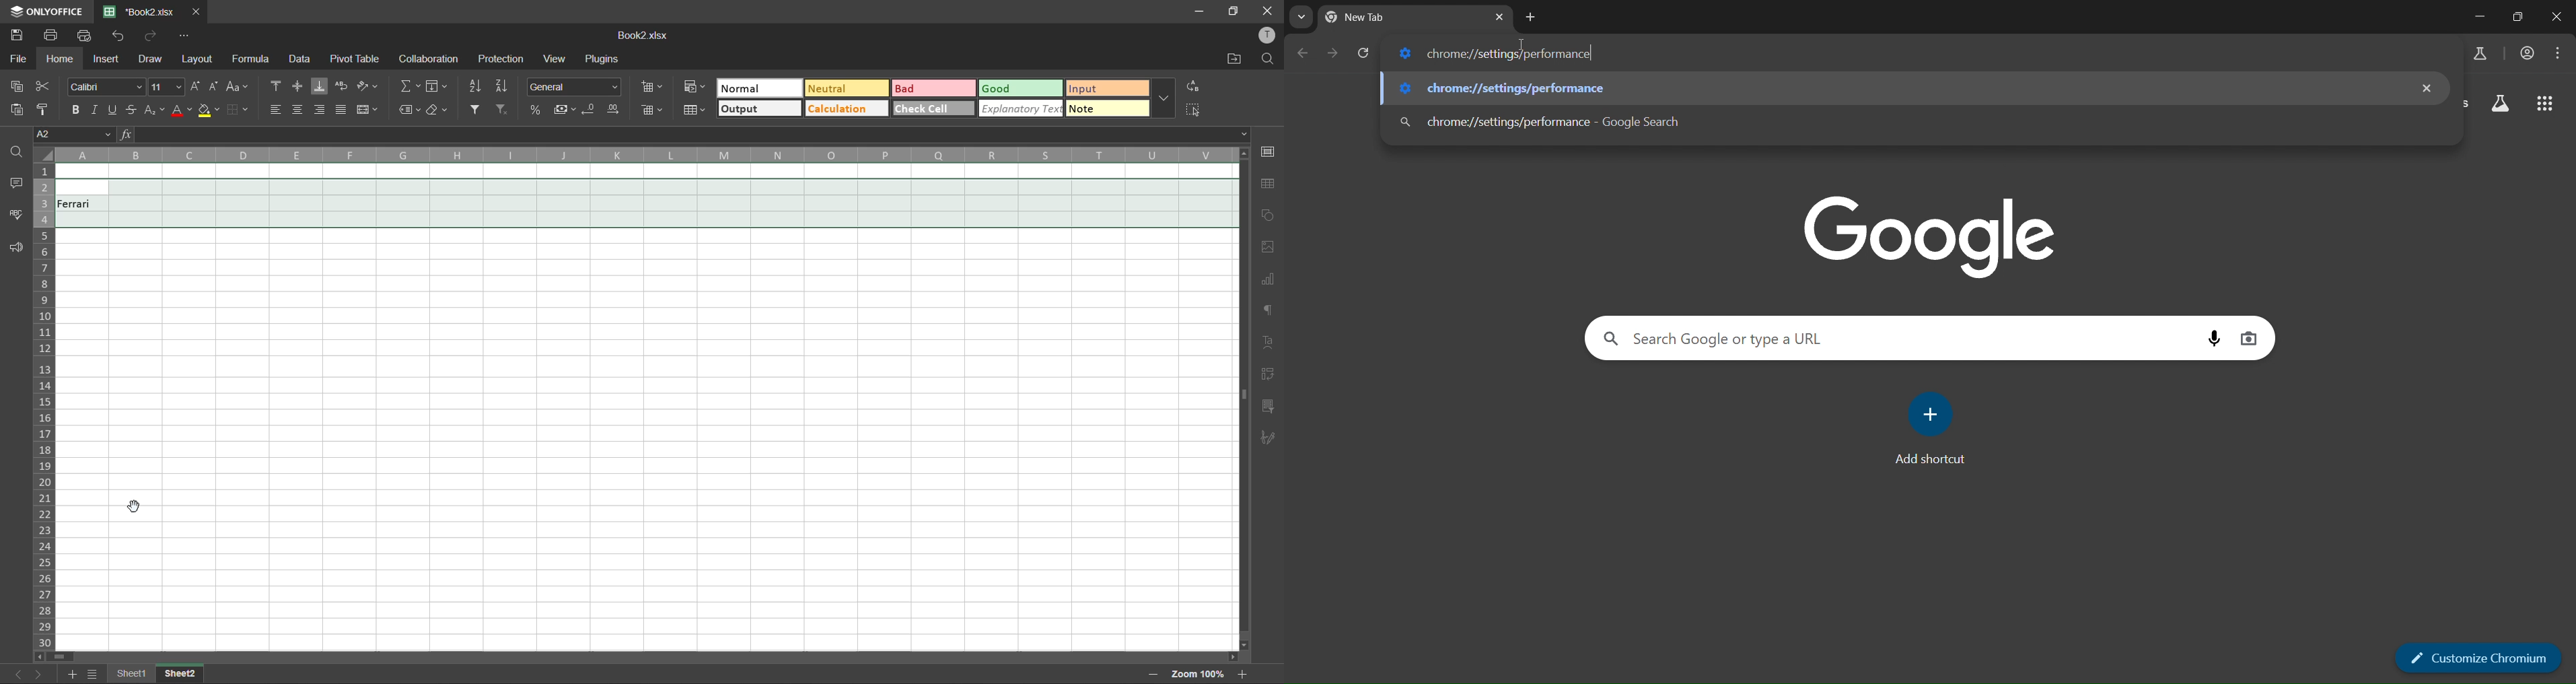 This screenshot has height=700, width=2576. Describe the element at coordinates (1268, 437) in the screenshot. I see `signature` at that location.